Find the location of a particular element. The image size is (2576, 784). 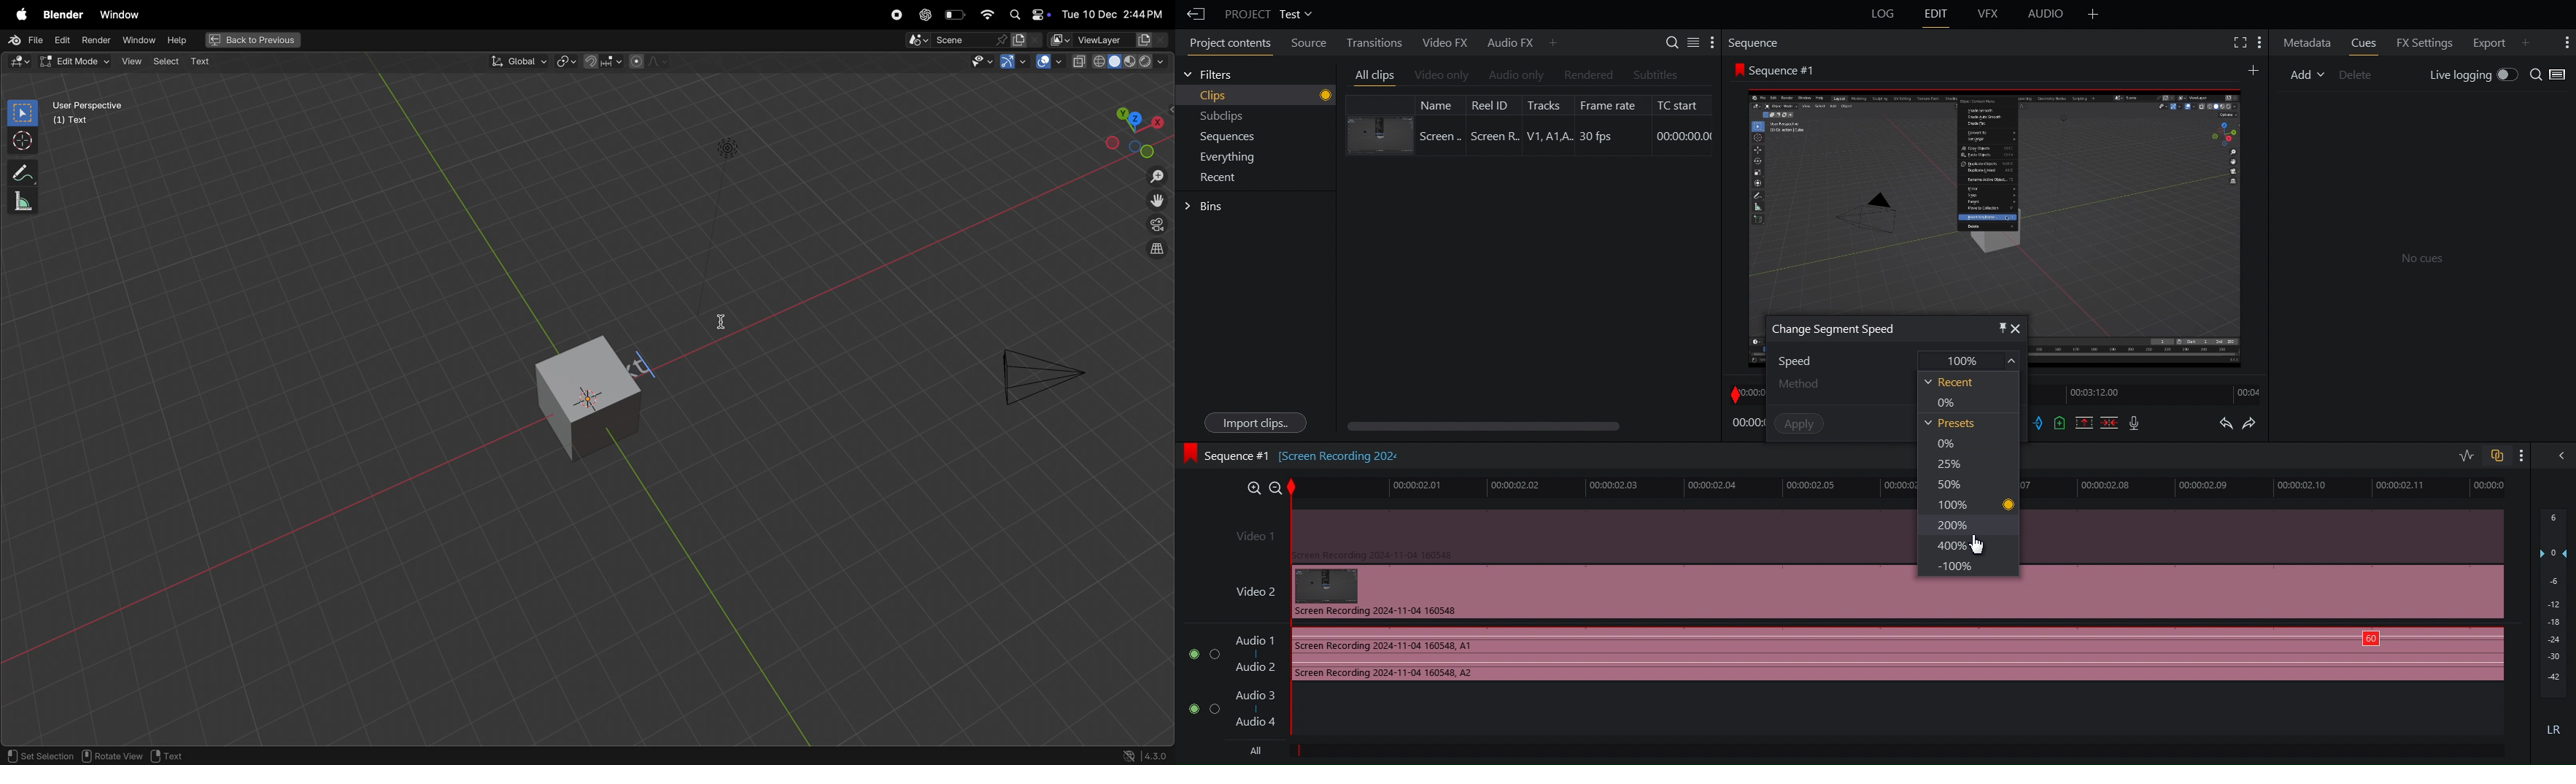

Subtitles is located at coordinates (1656, 74).